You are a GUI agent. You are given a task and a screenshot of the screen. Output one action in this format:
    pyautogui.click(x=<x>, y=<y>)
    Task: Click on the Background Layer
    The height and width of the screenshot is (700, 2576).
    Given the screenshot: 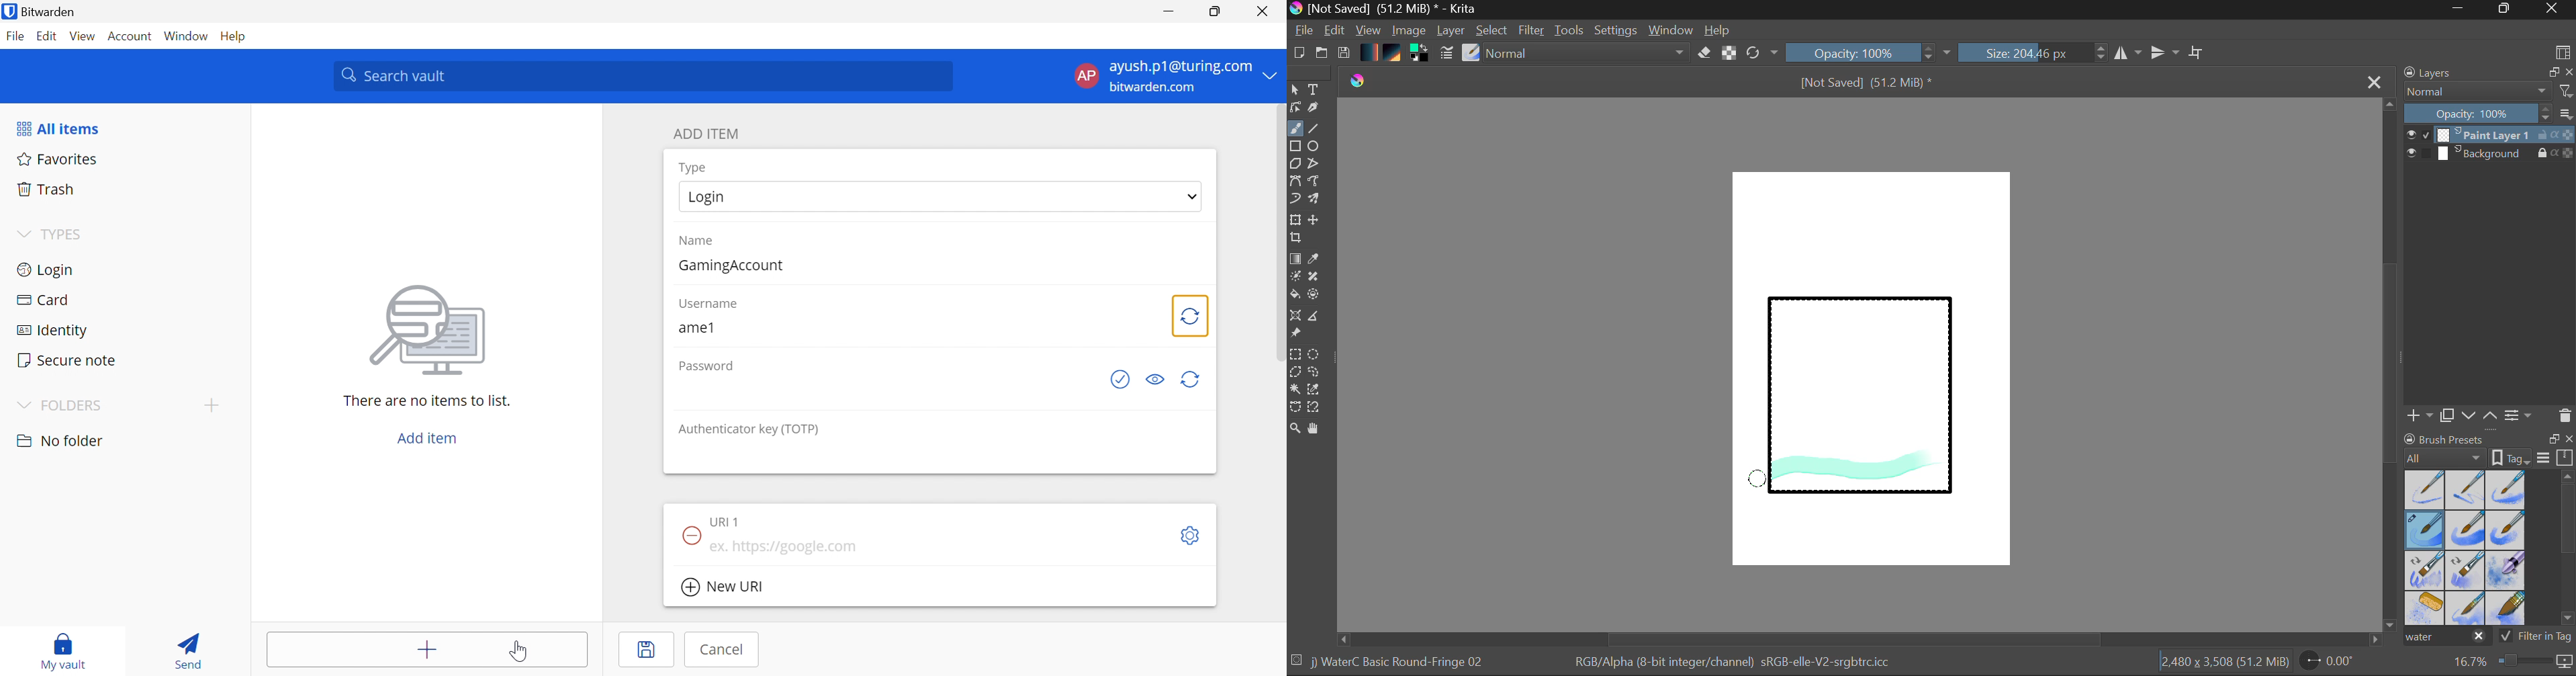 What is the action you would take?
    pyautogui.click(x=2490, y=154)
    